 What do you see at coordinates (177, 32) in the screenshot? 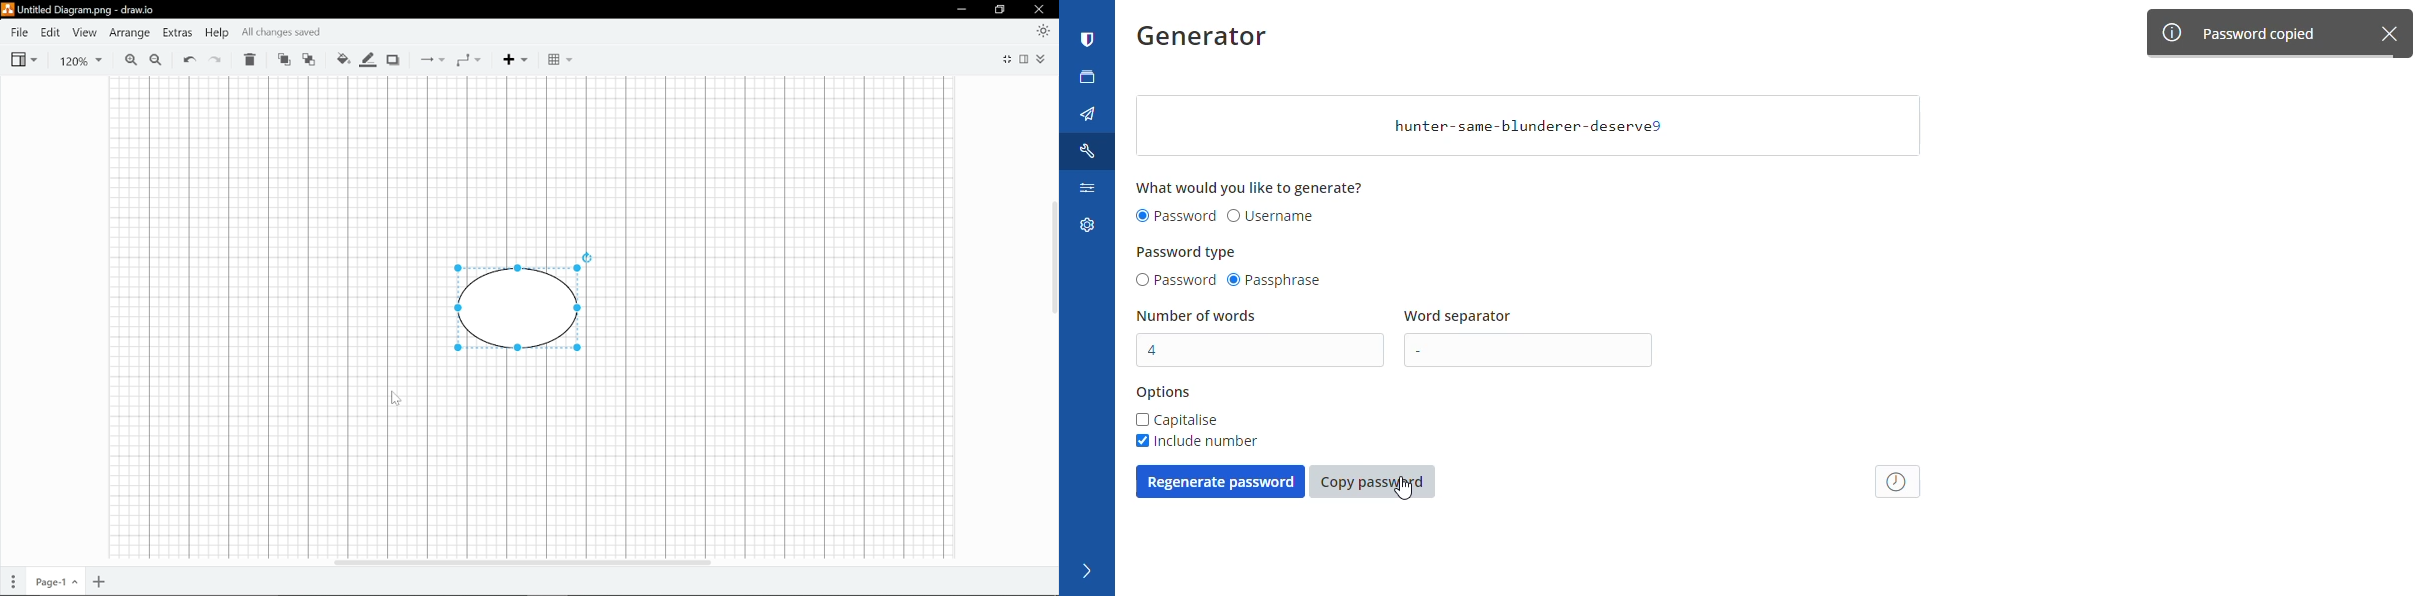
I see `Extras` at bounding box center [177, 32].